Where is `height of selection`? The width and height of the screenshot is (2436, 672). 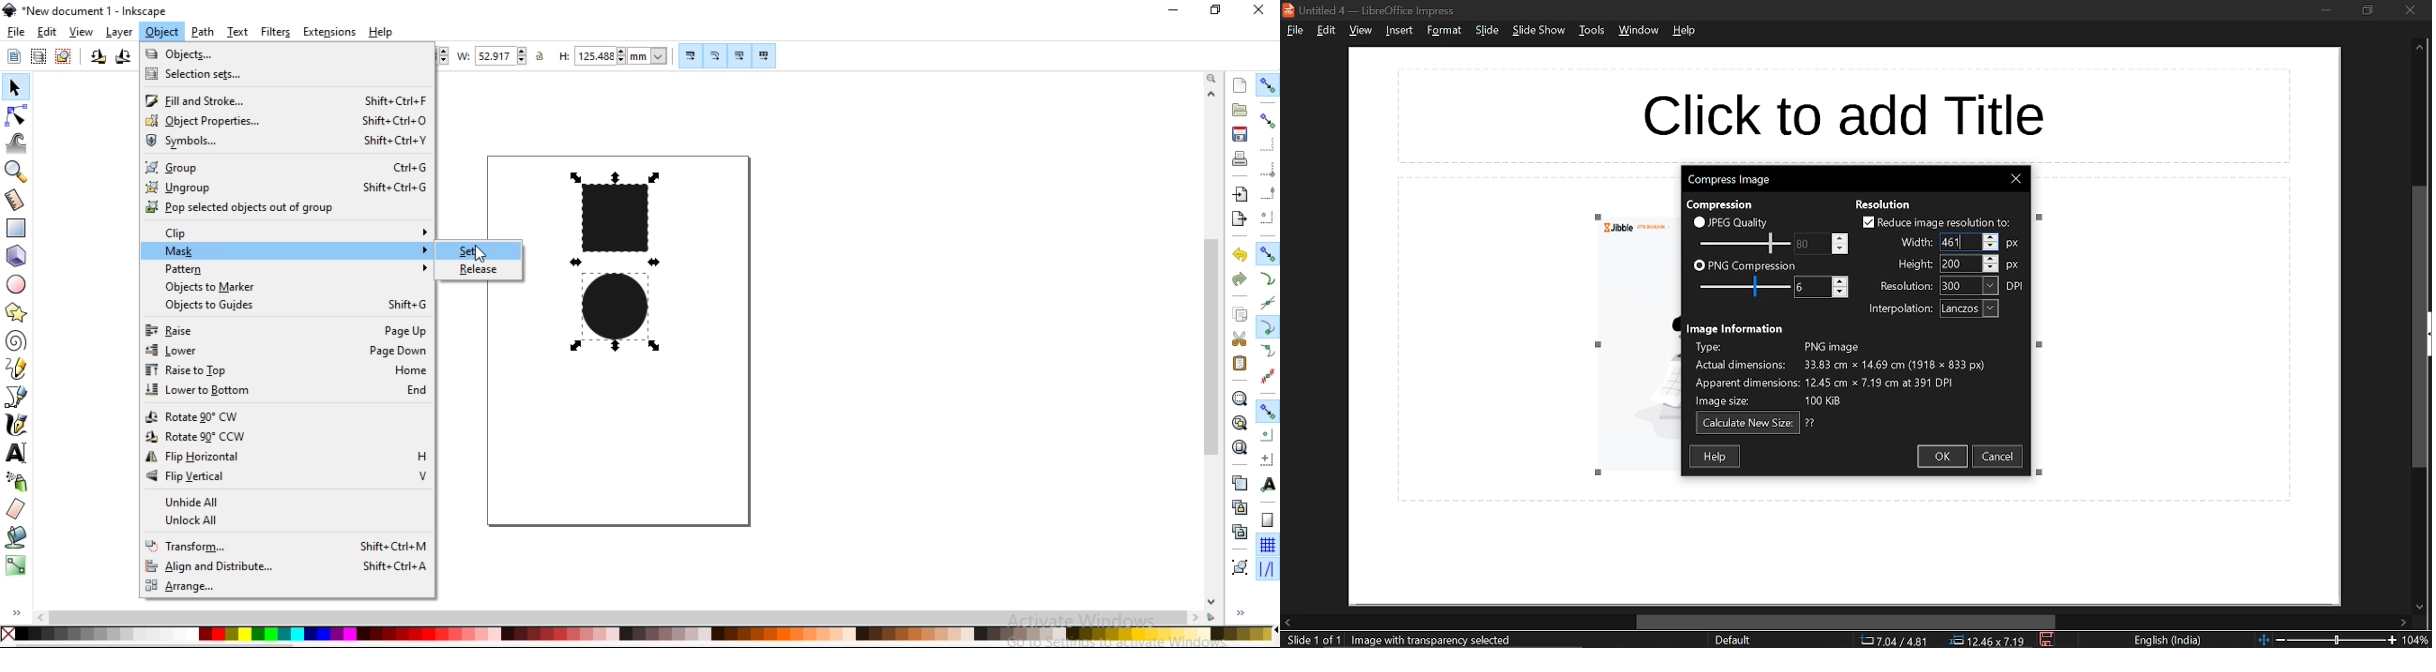 height of selection is located at coordinates (611, 54).